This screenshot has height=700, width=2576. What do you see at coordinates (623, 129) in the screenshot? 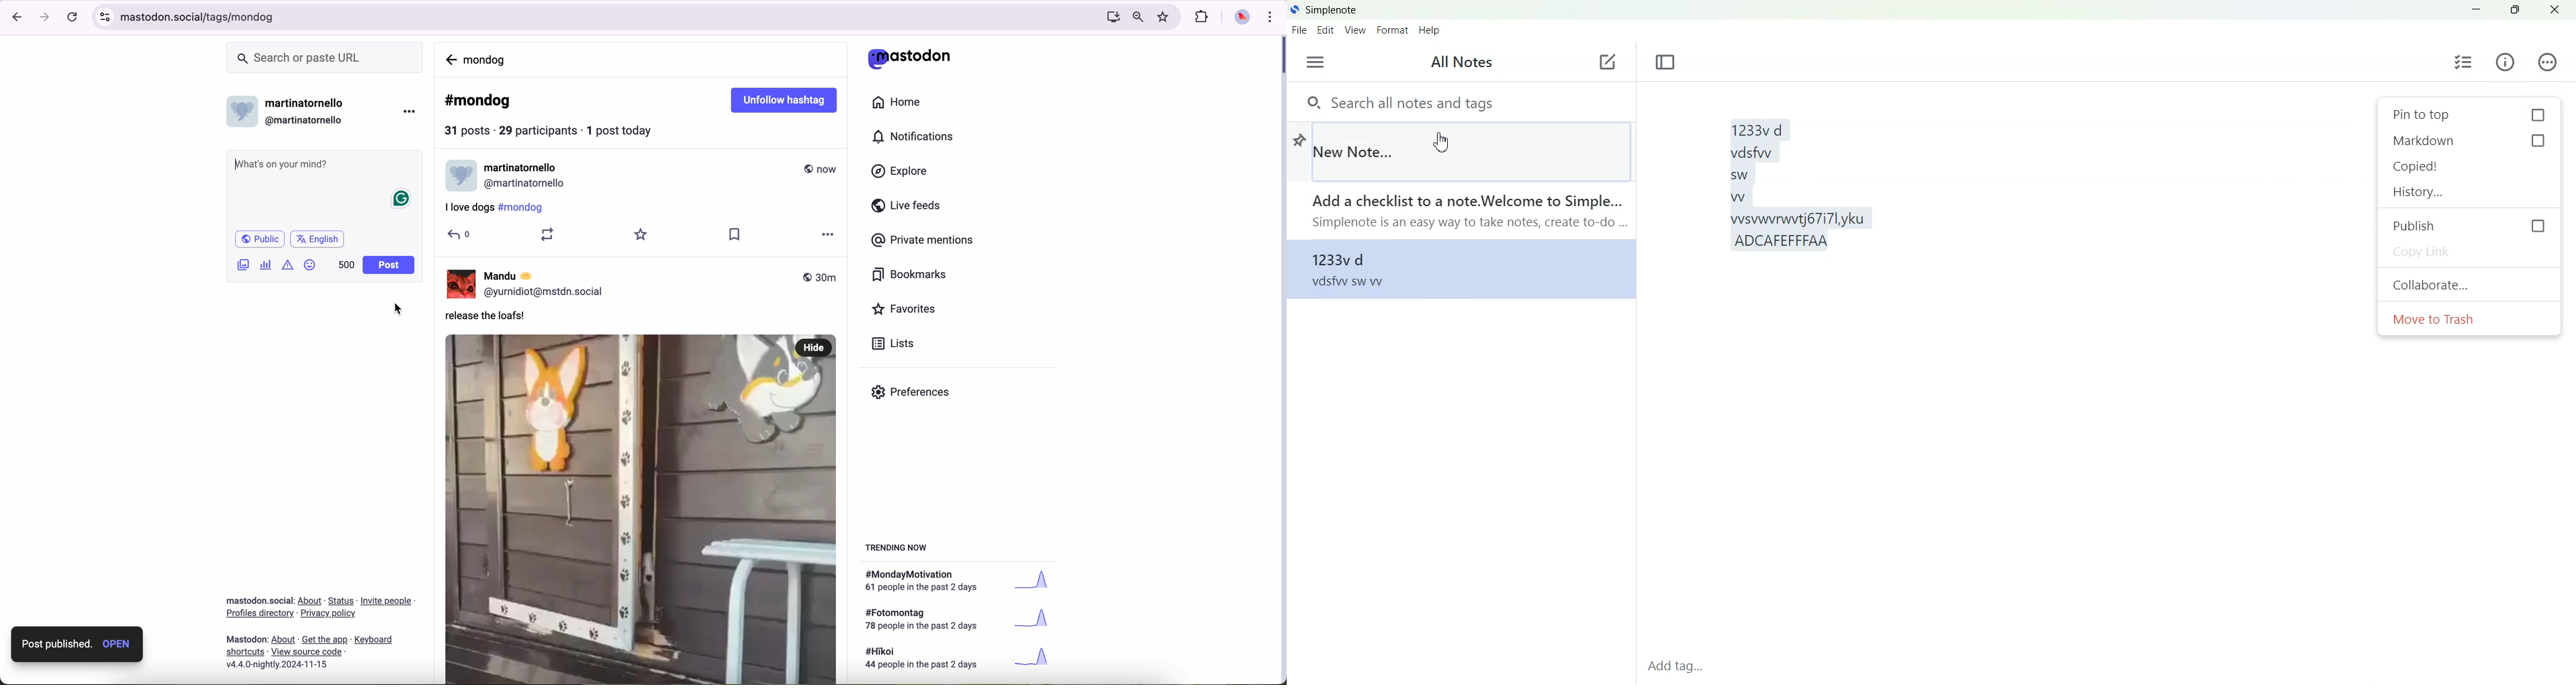
I see `1 post today` at bounding box center [623, 129].